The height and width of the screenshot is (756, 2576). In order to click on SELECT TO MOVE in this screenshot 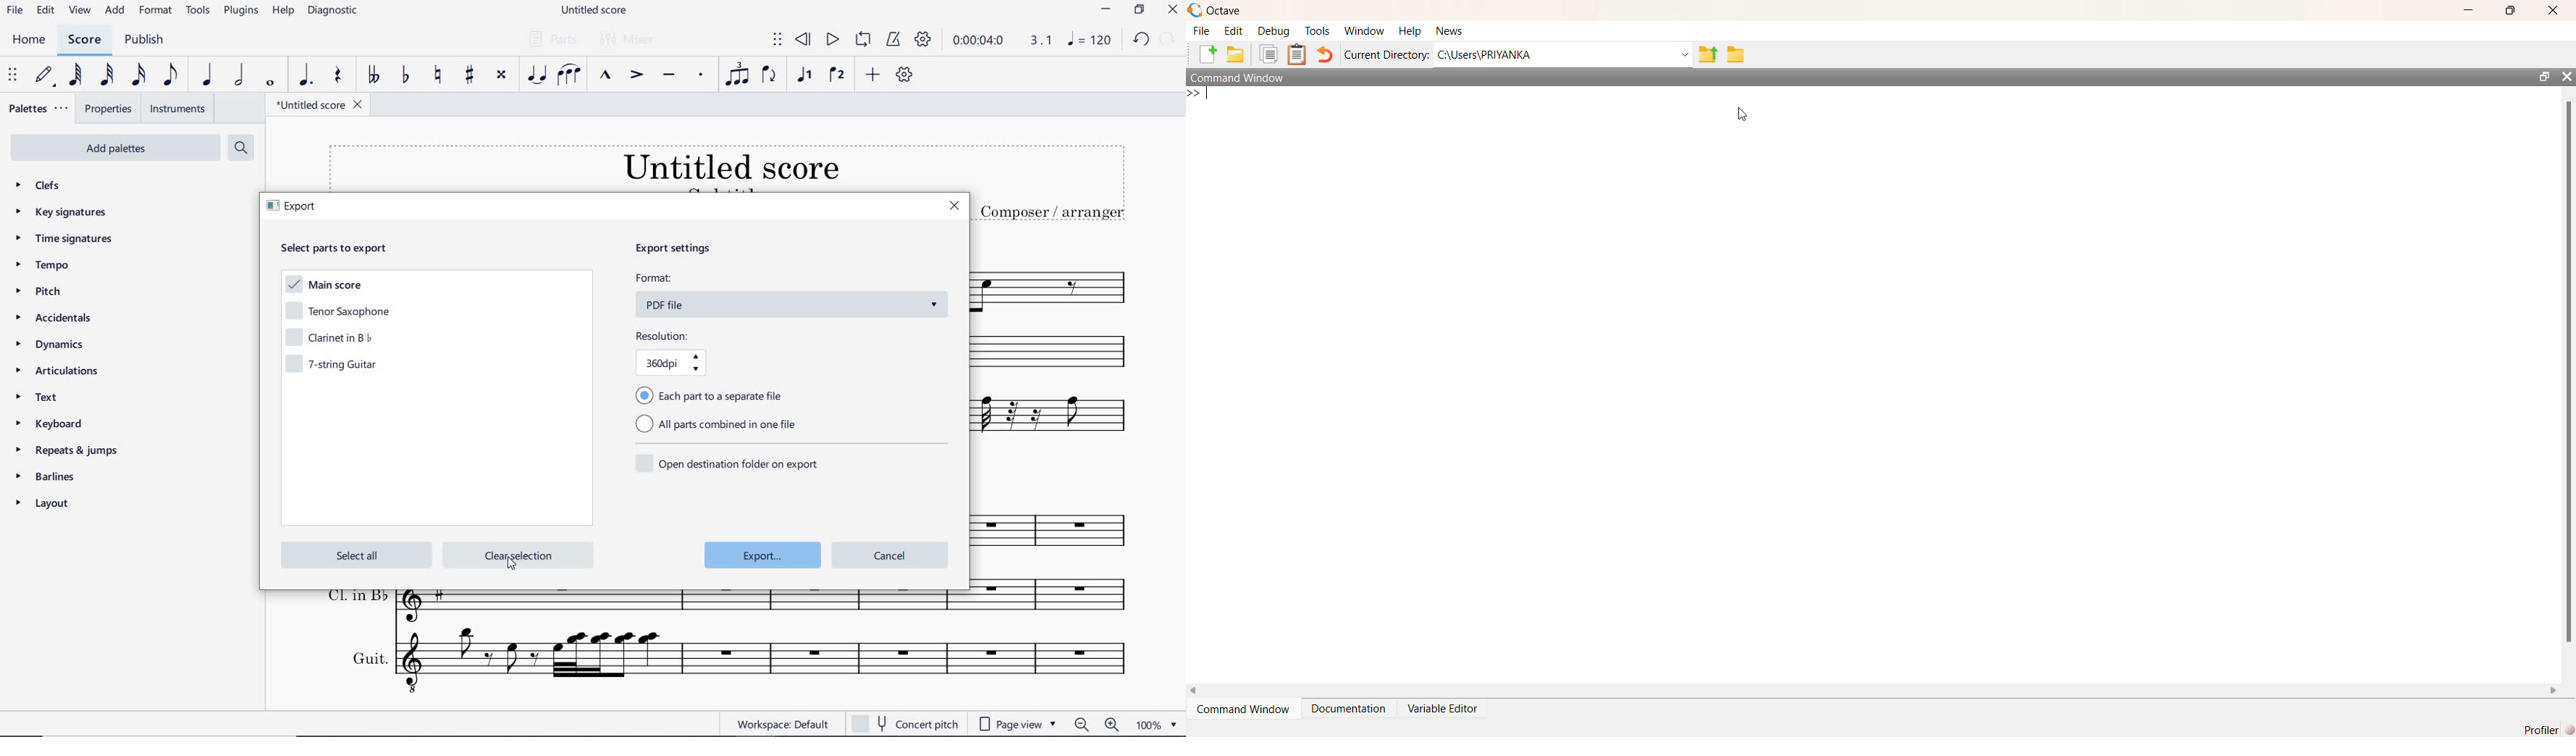, I will do `click(13, 76)`.